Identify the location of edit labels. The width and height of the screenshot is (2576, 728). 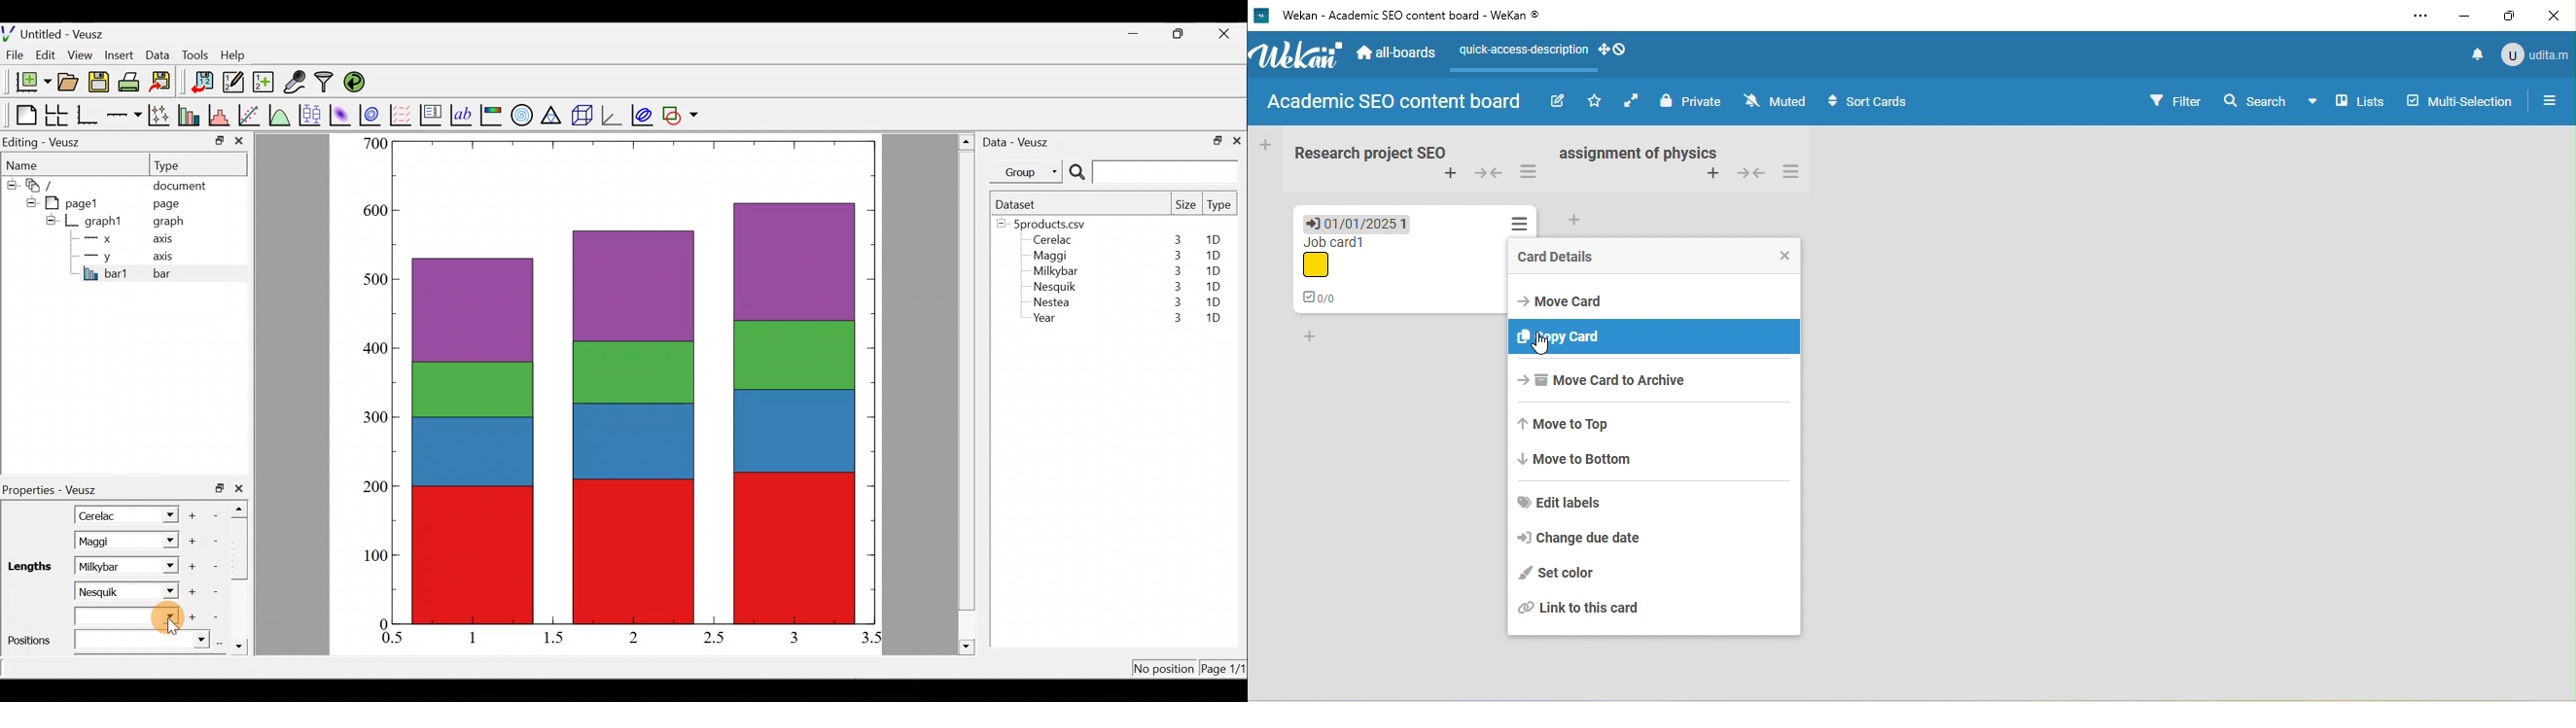
(1579, 502).